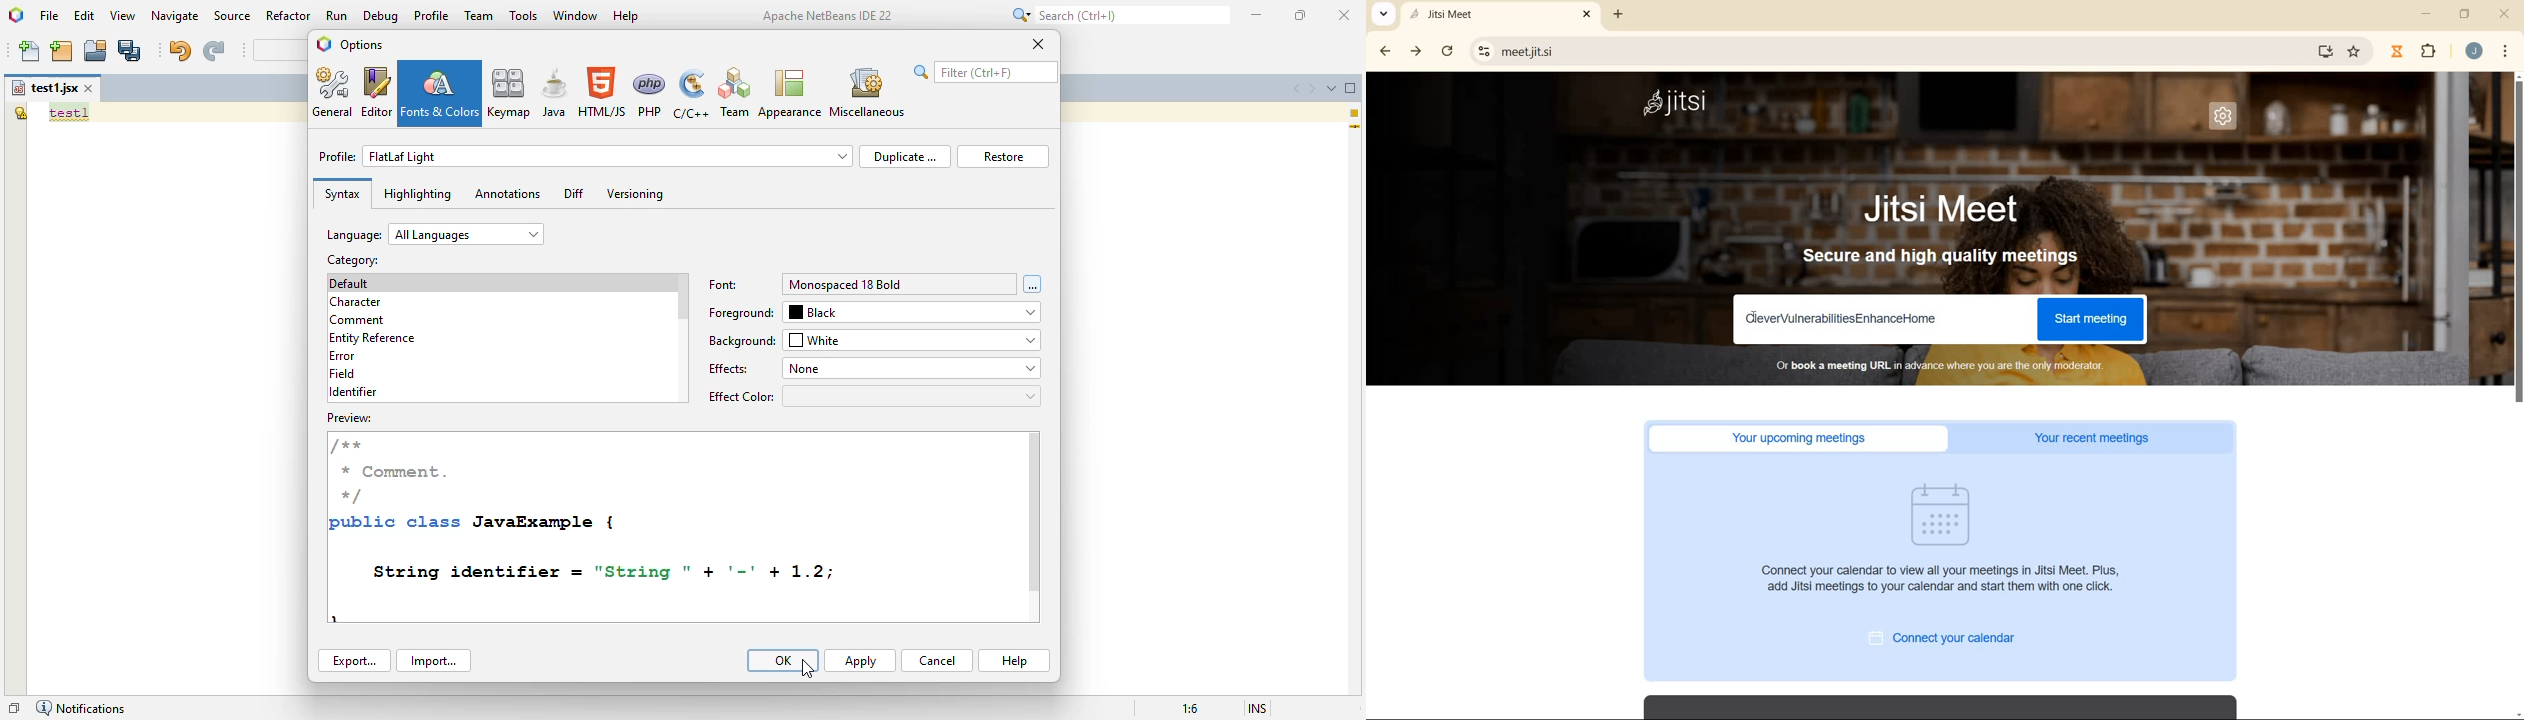 This screenshot has height=728, width=2548. What do you see at coordinates (417, 194) in the screenshot?
I see `highlighting` at bounding box center [417, 194].